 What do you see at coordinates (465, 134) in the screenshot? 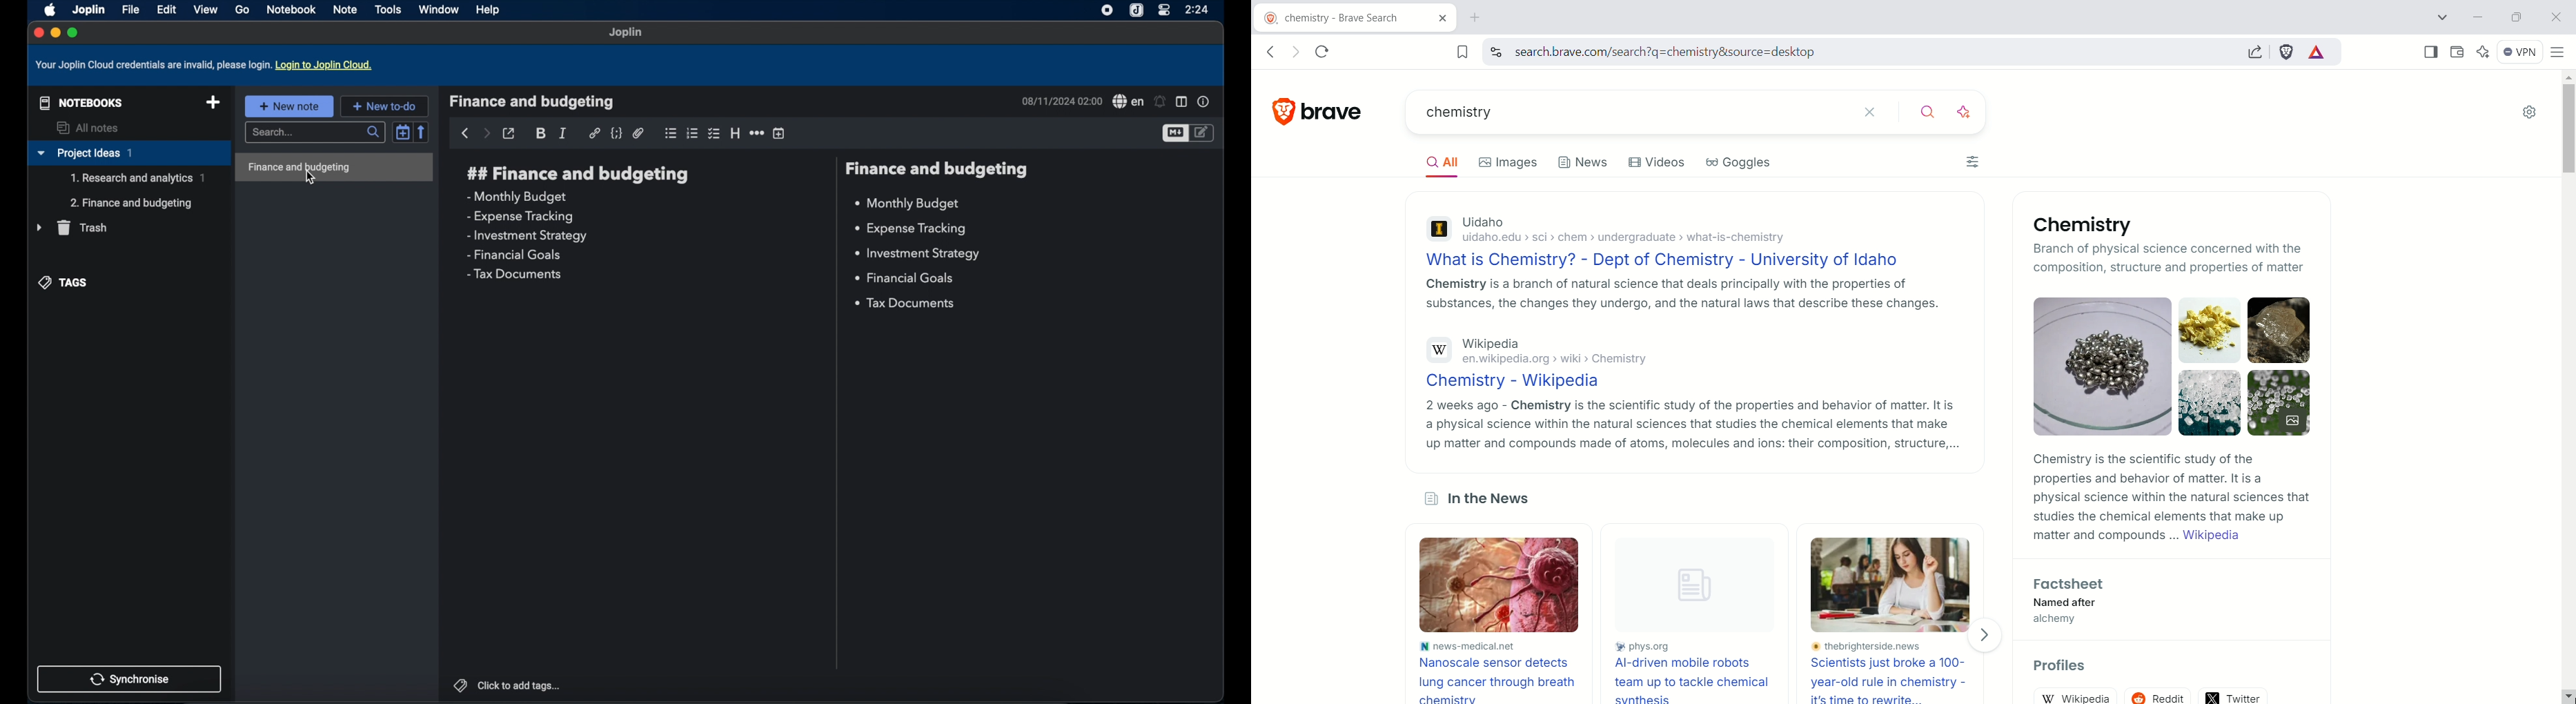
I see `back` at bounding box center [465, 134].